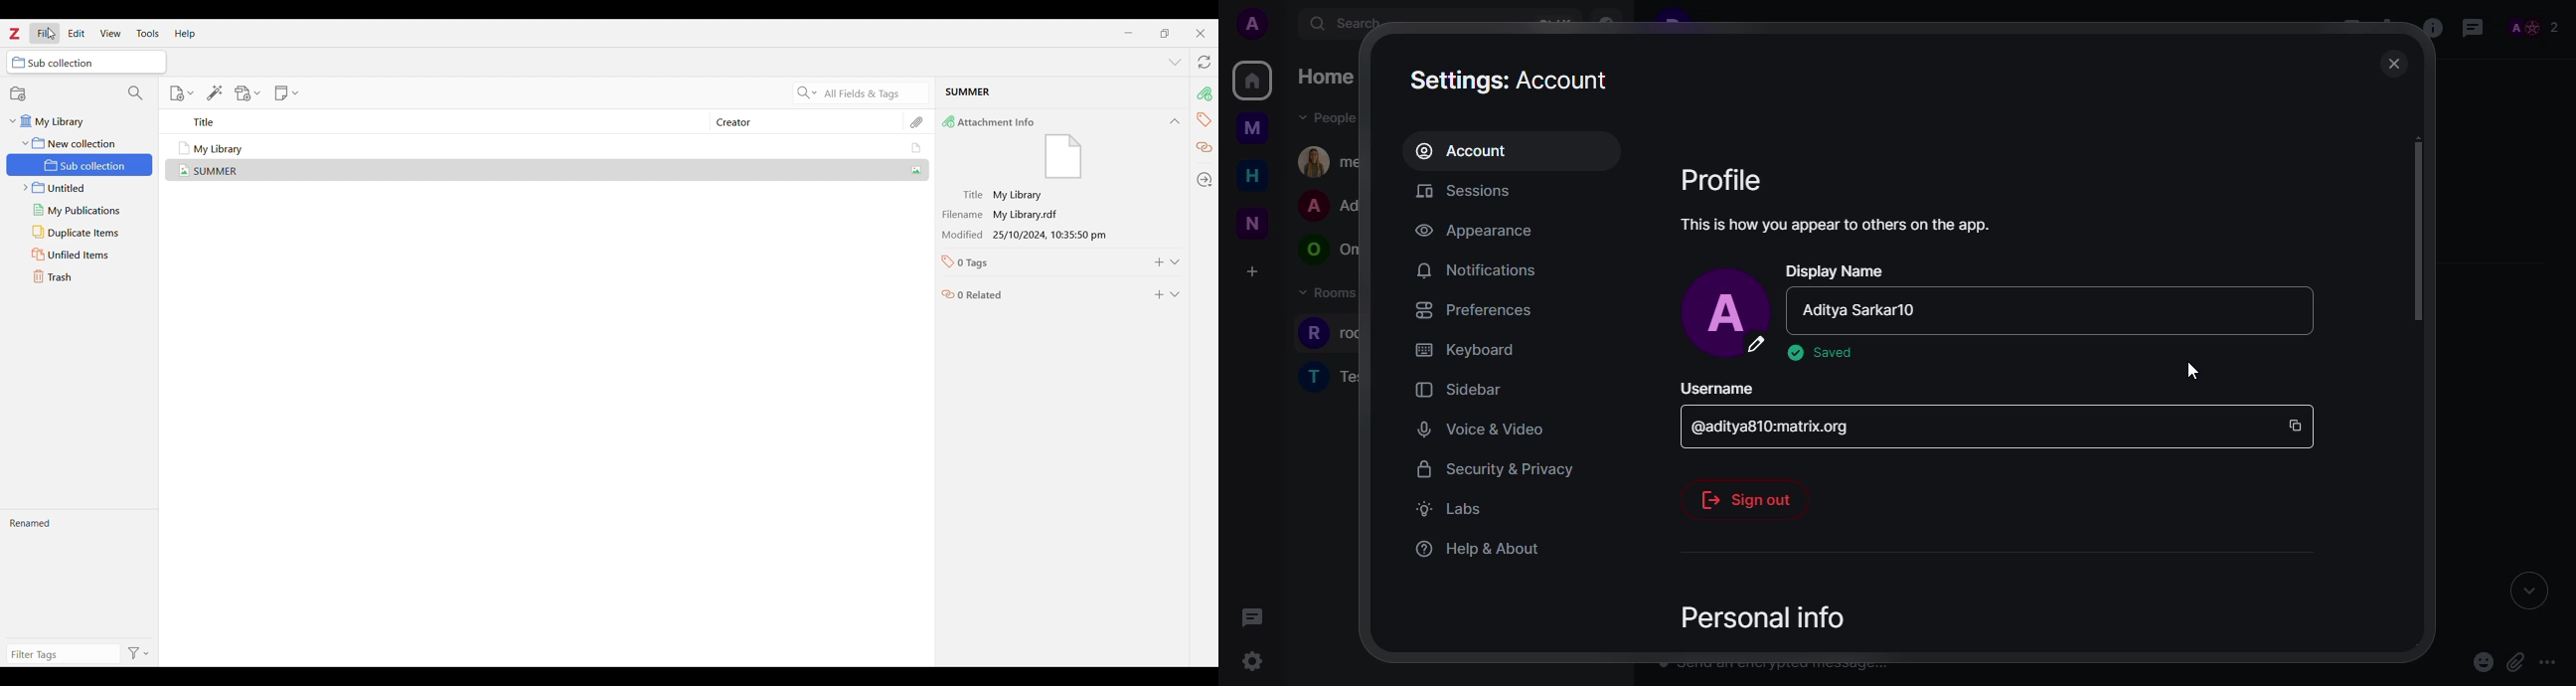 This screenshot has width=2576, height=700. What do you see at coordinates (1128, 32) in the screenshot?
I see `Minimize` at bounding box center [1128, 32].